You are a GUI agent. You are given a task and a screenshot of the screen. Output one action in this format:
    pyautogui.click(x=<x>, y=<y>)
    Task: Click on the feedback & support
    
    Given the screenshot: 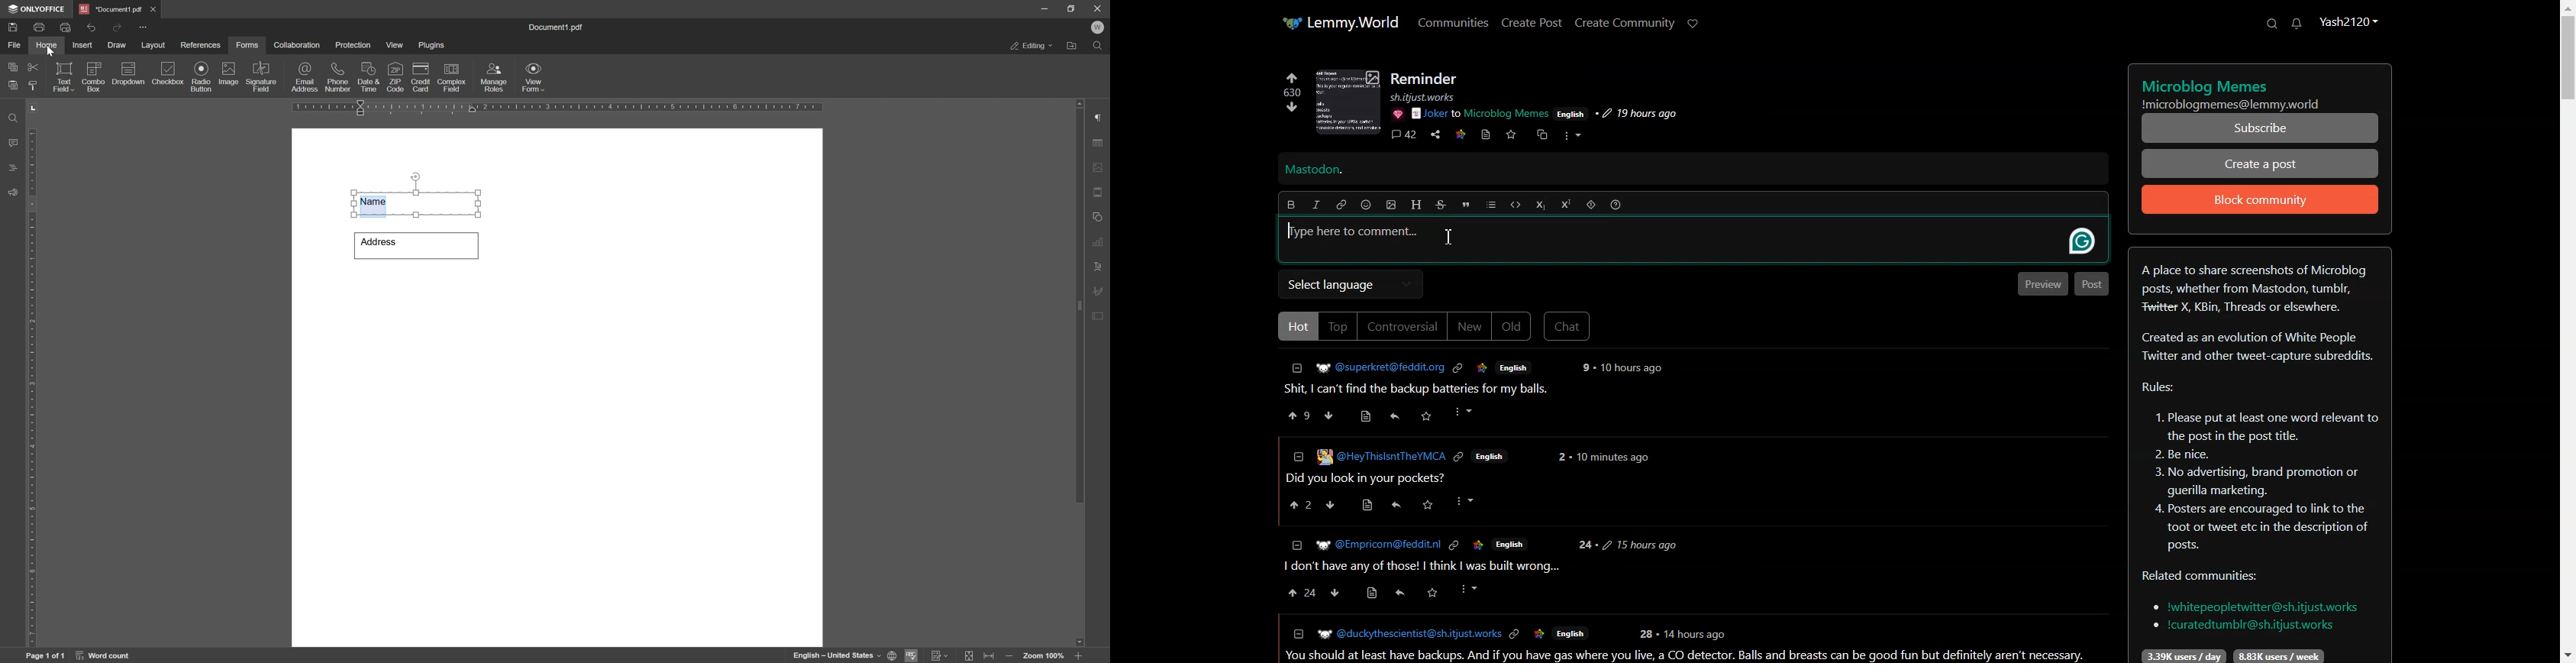 What is the action you would take?
    pyautogui.click(x=13, y=193)
    